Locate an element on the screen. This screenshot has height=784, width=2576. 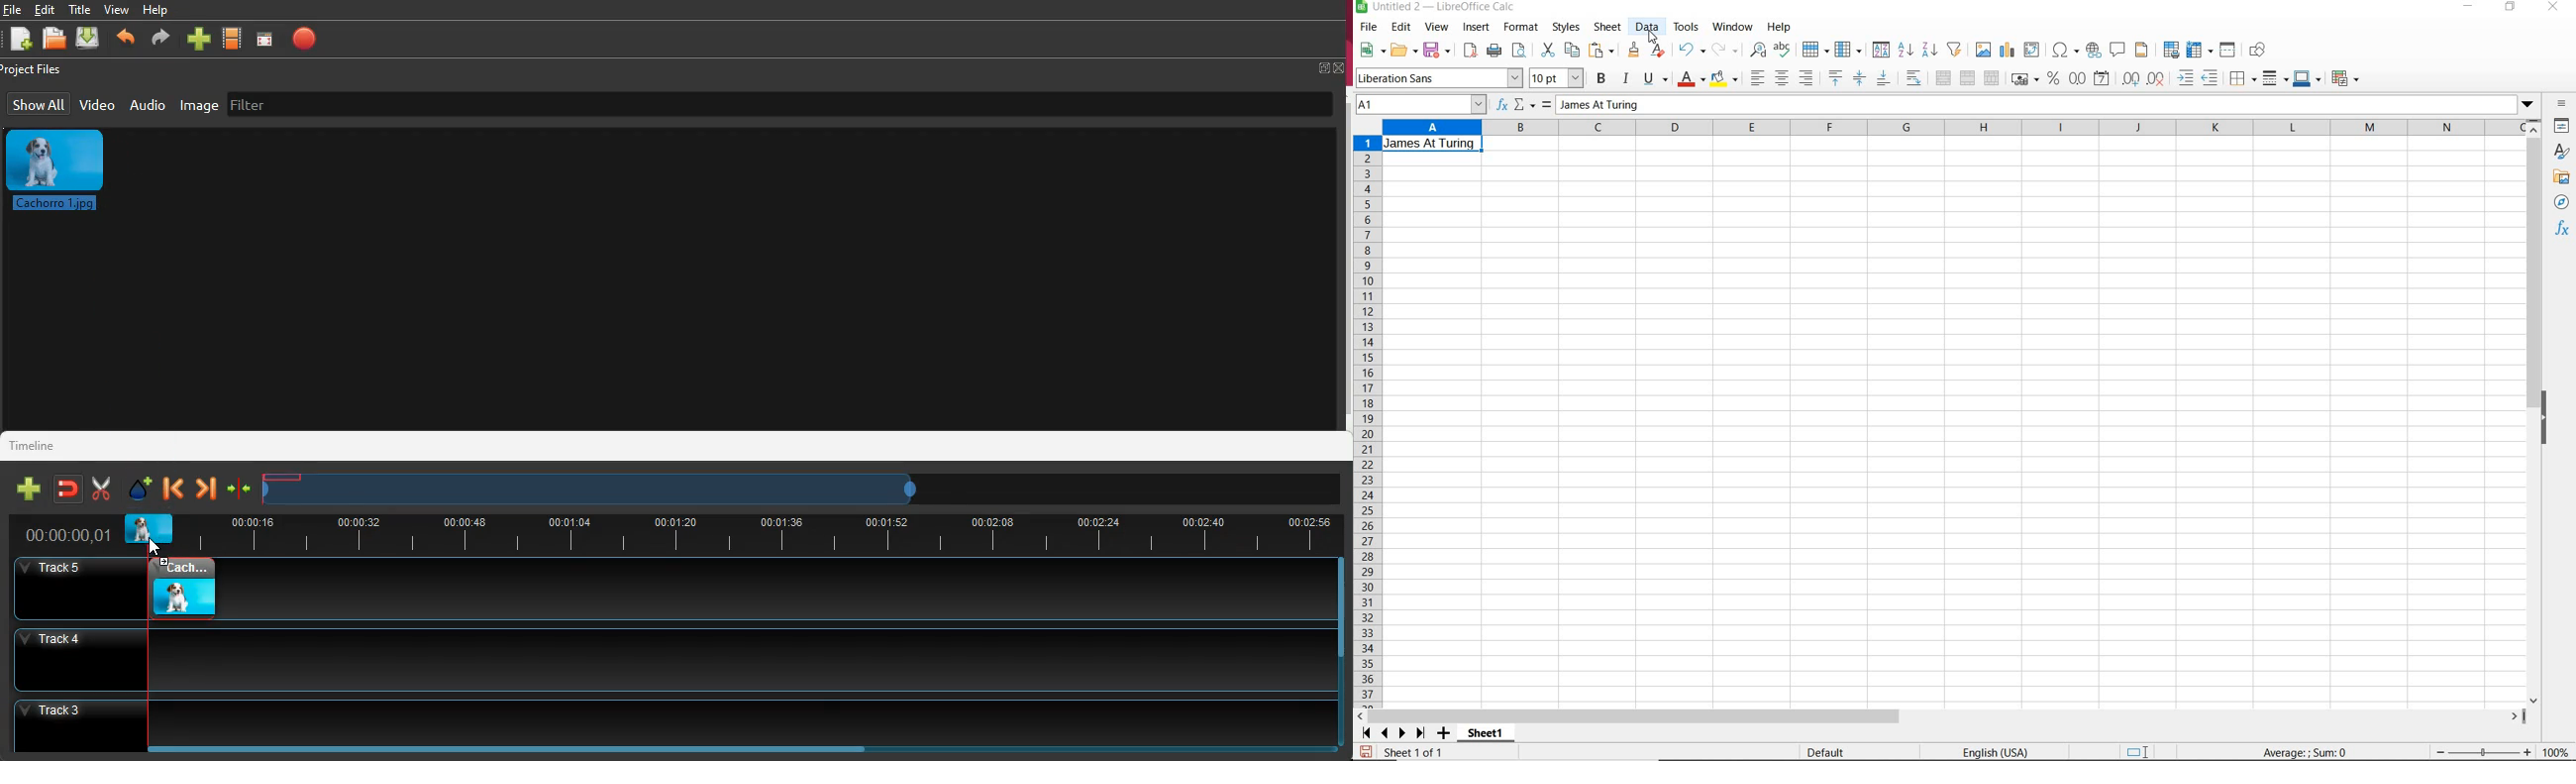
data is located at coordinates (1648, 27).